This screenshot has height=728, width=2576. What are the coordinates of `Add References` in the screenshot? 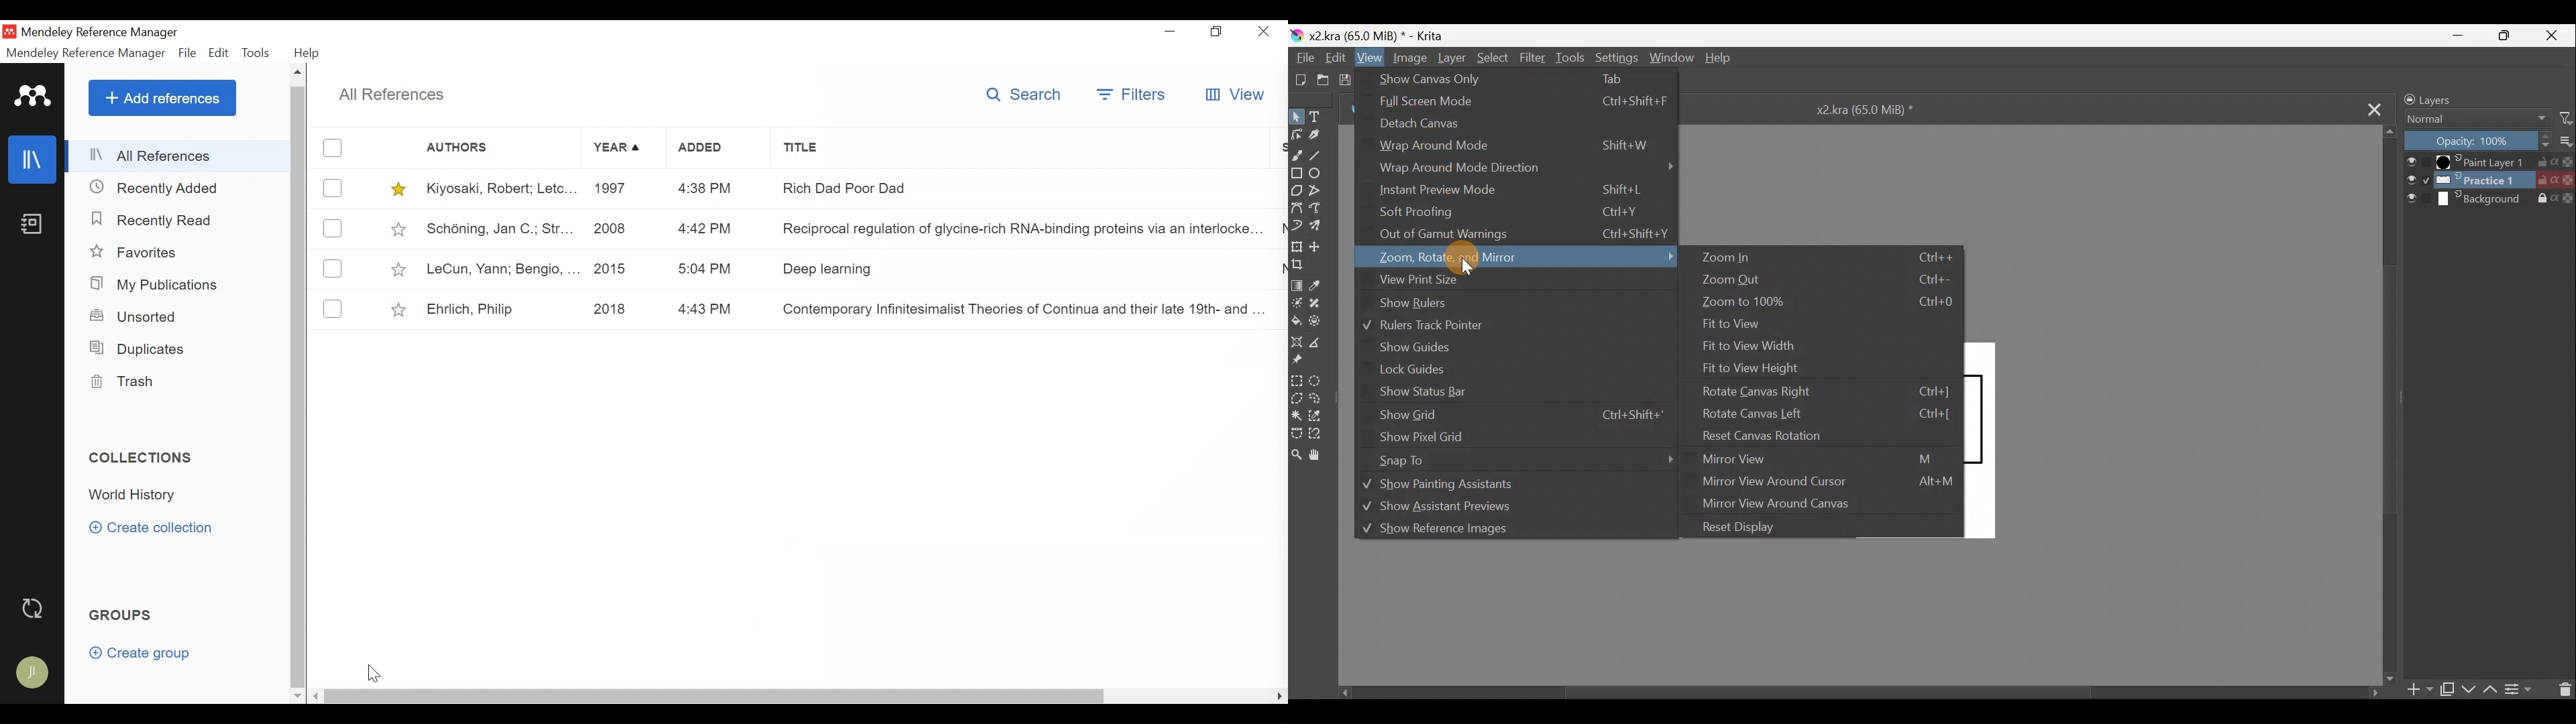 It's located at (162, 97).